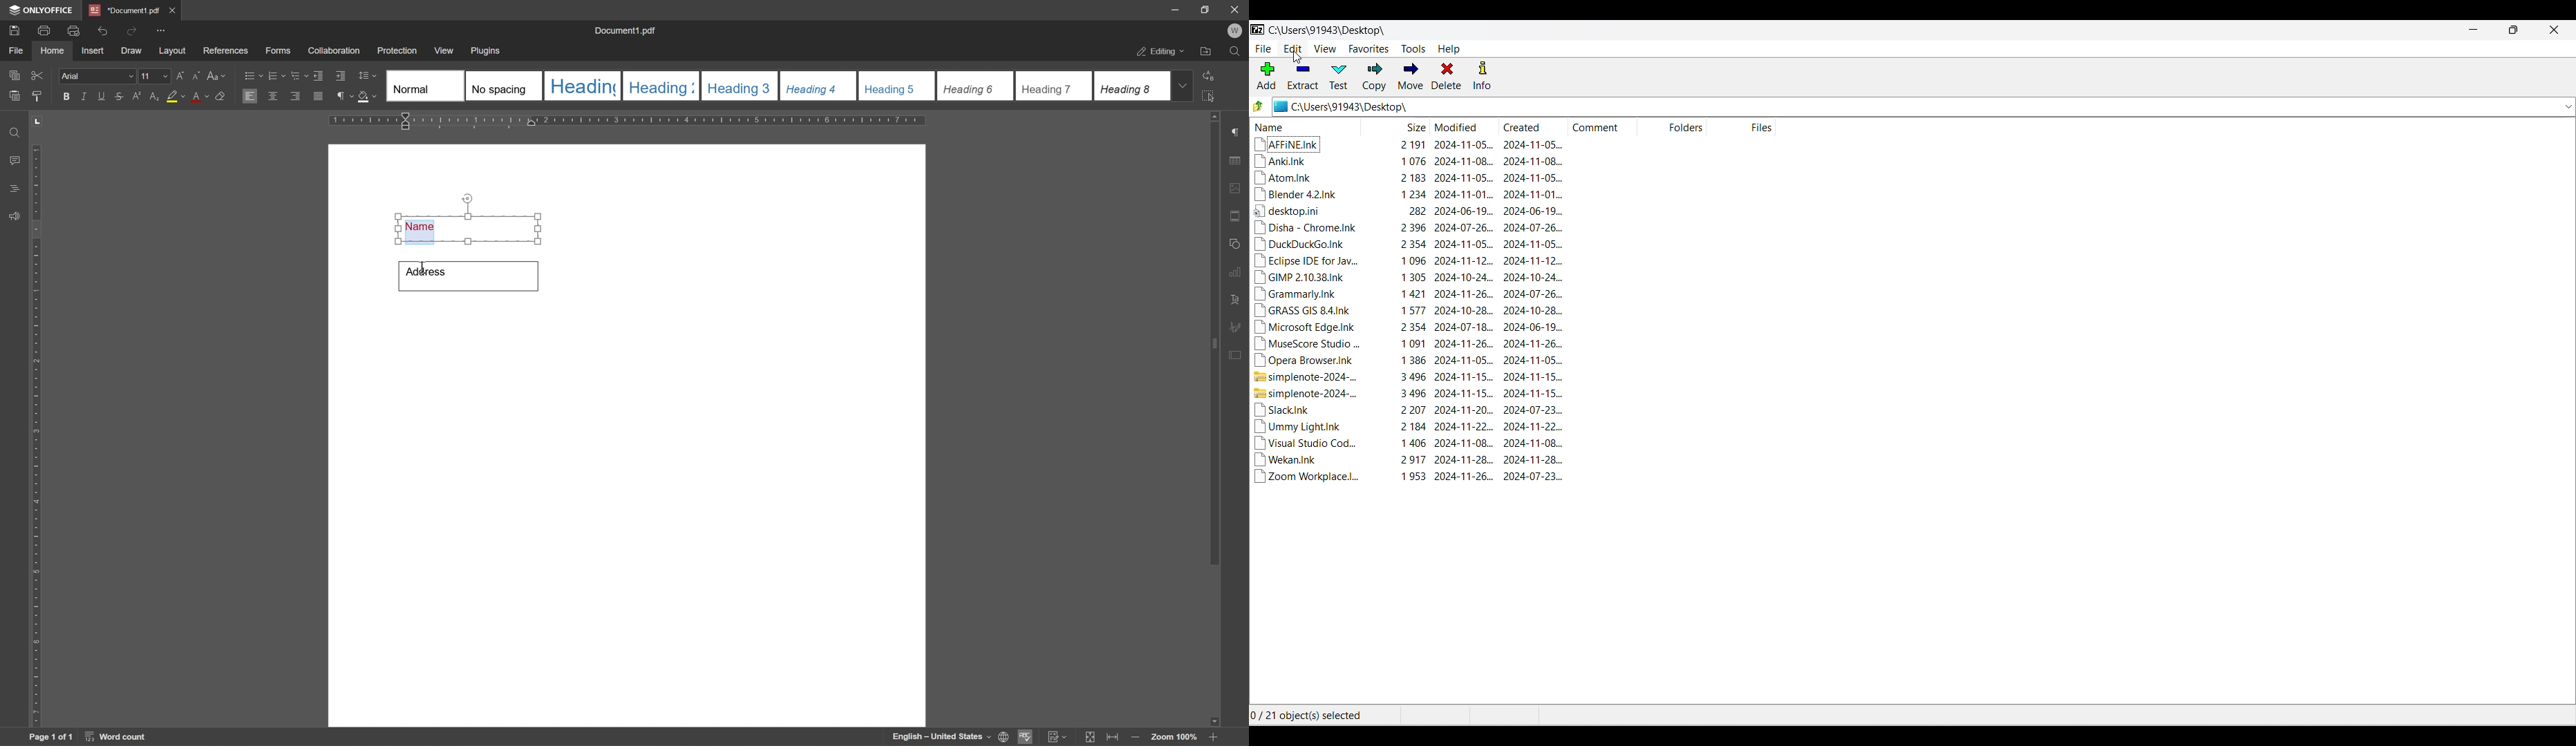 This screenshot has width=2576, height=756. Describe the element at coordinates (223, 97) in the screenshot. I see `clear style` at that location.